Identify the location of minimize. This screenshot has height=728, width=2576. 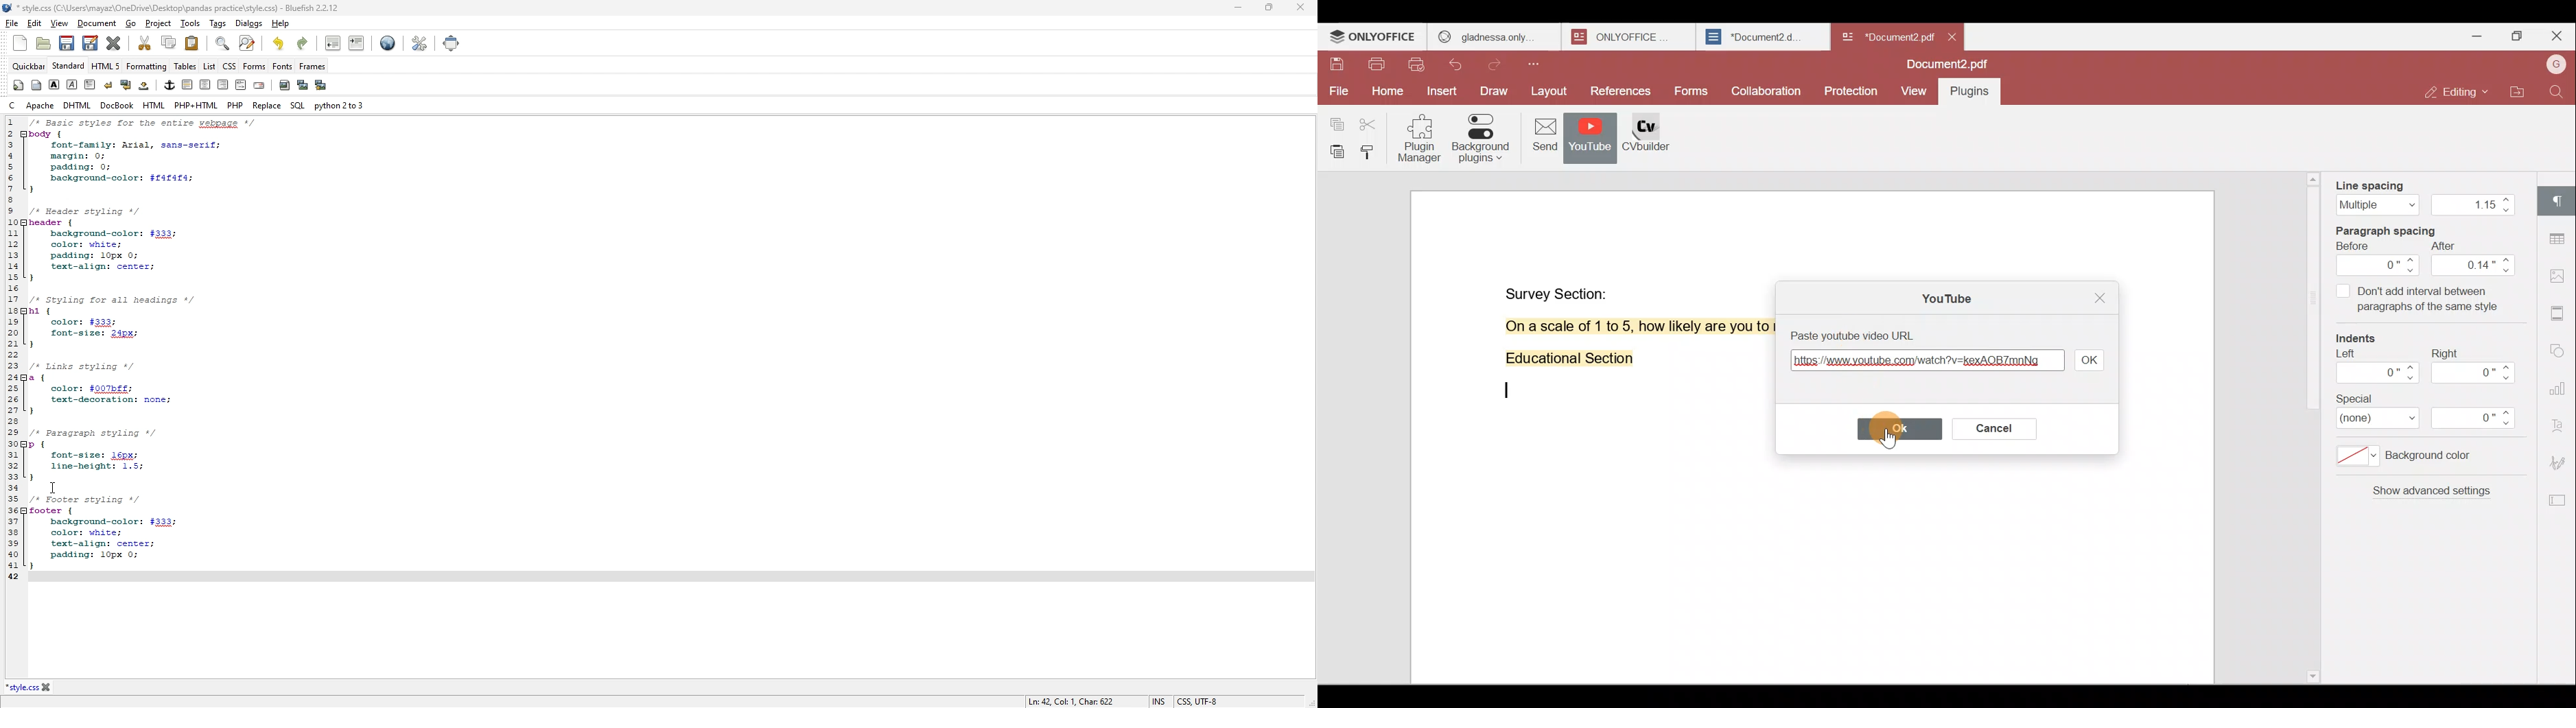
(1239, 8).